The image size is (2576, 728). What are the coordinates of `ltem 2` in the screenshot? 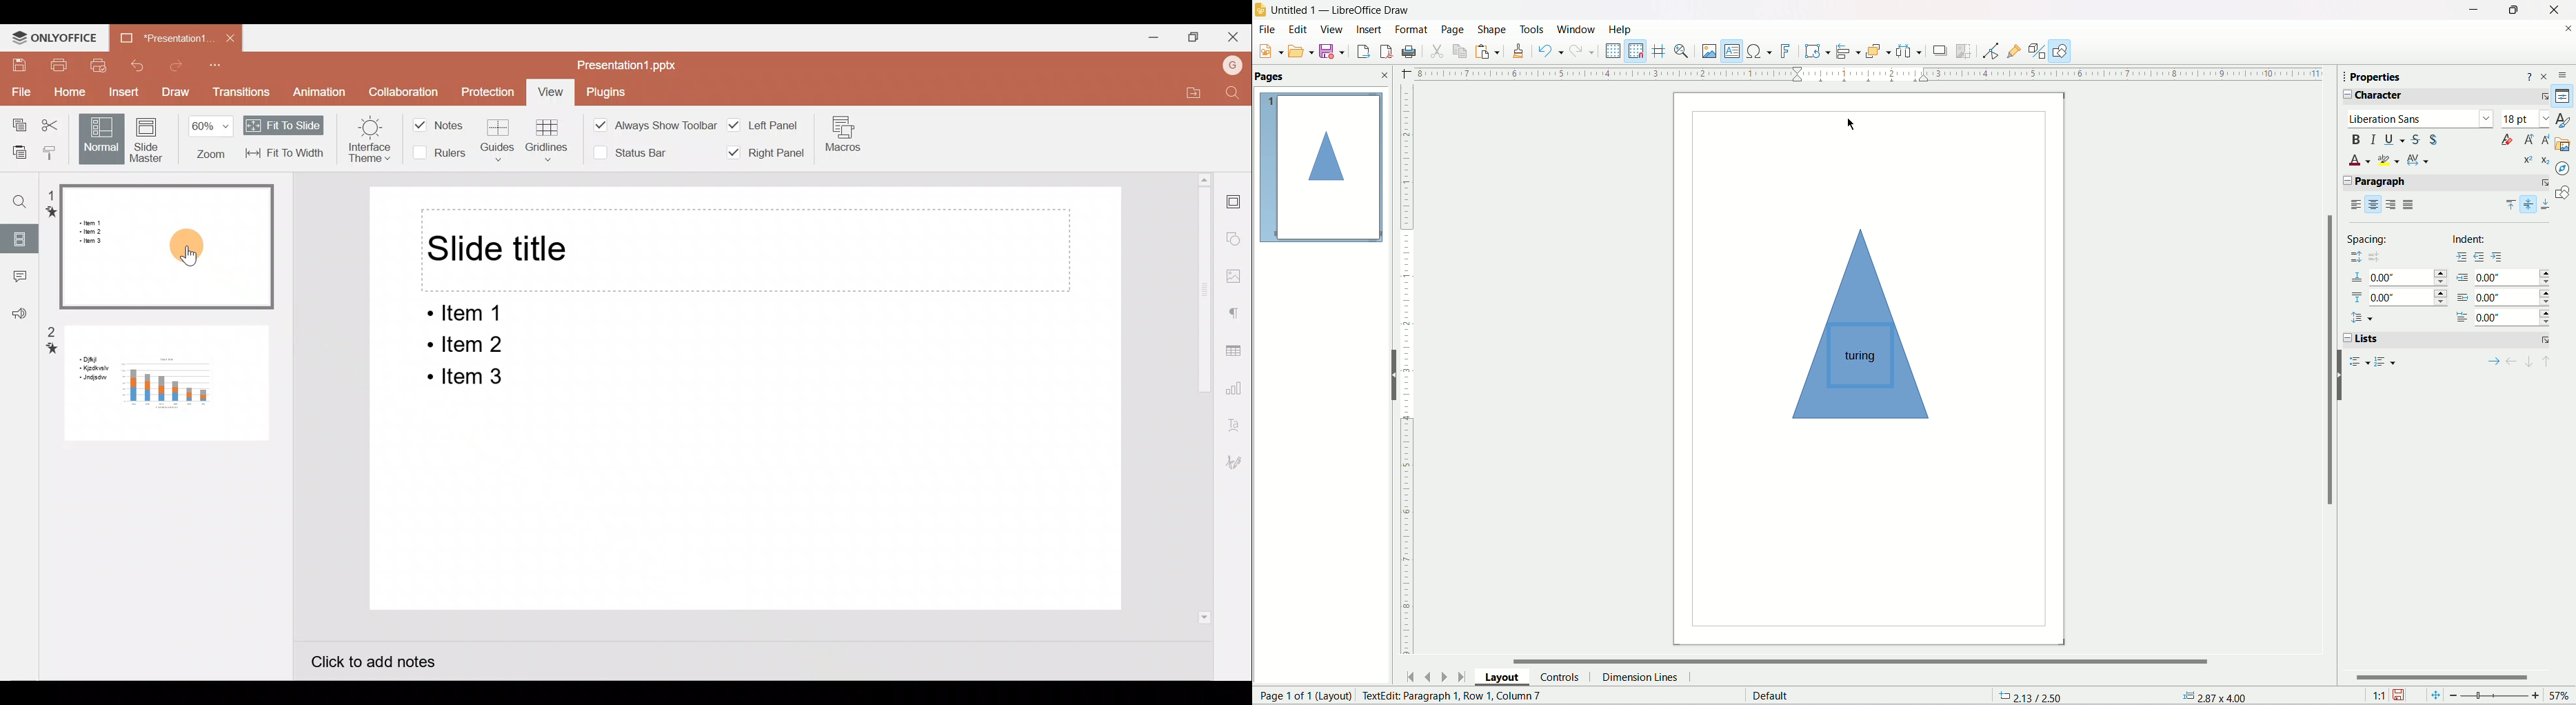 It's located at (462, 345).